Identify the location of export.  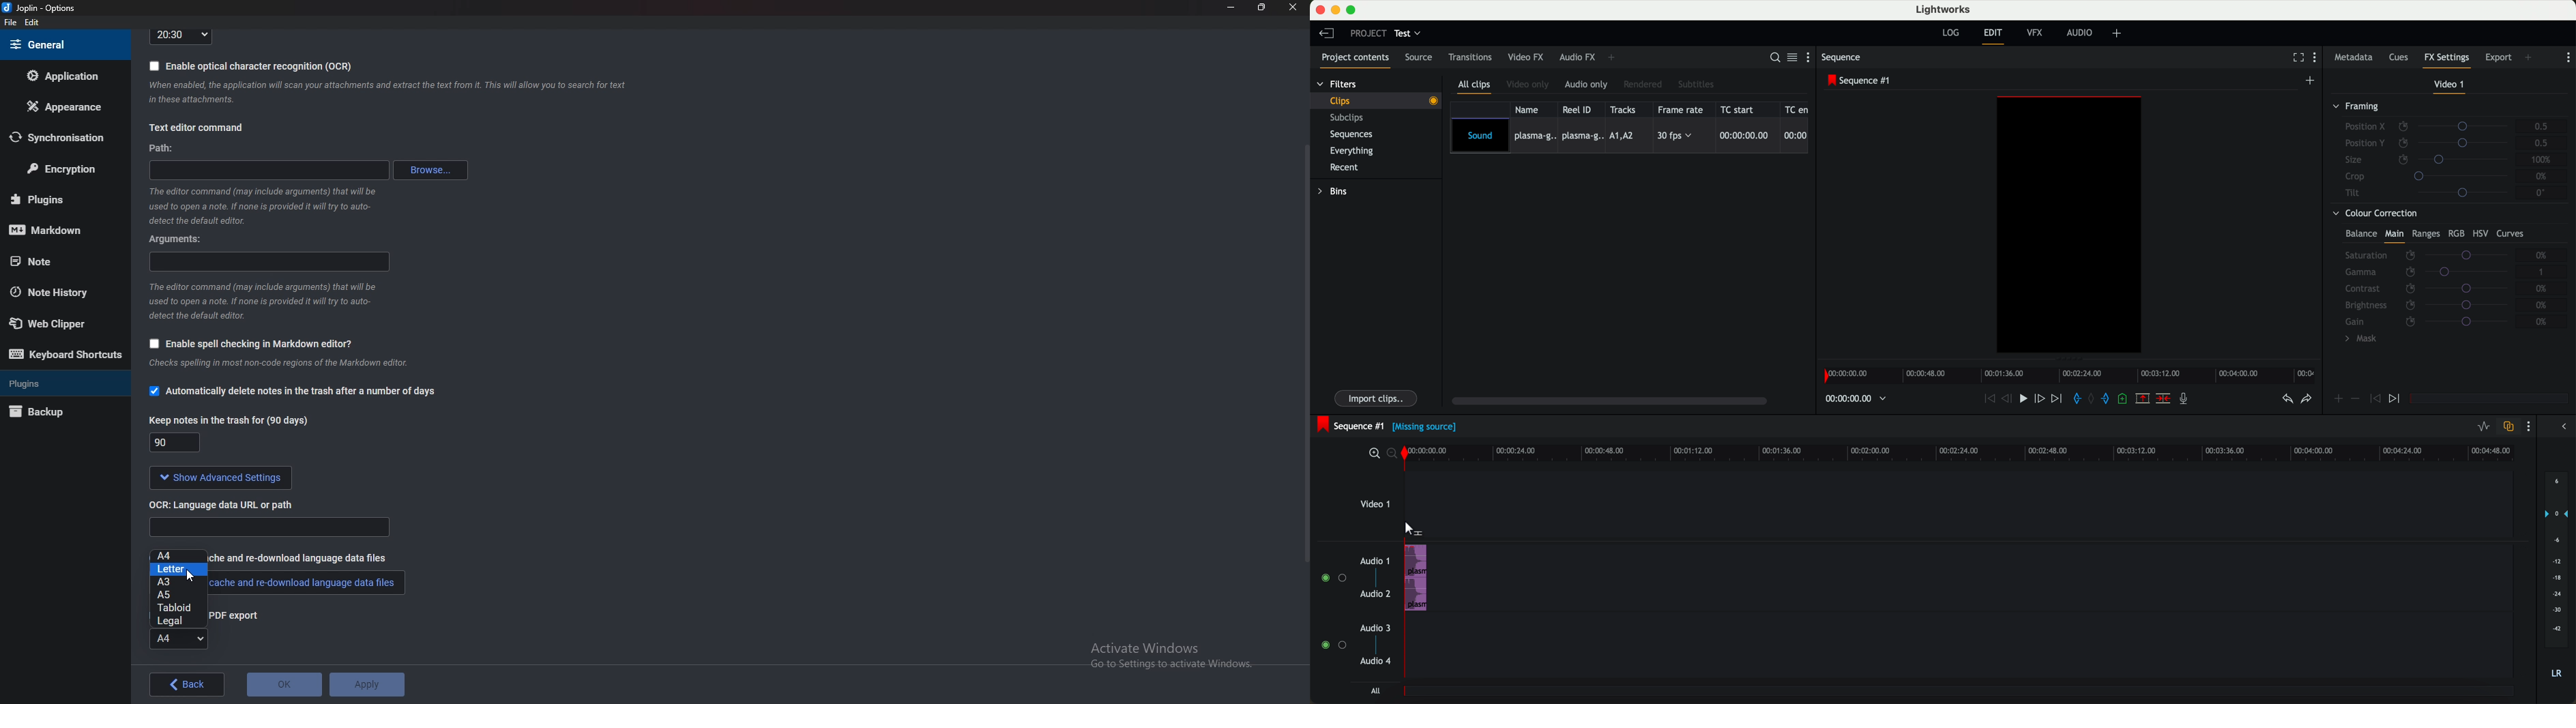
(2497, 57).